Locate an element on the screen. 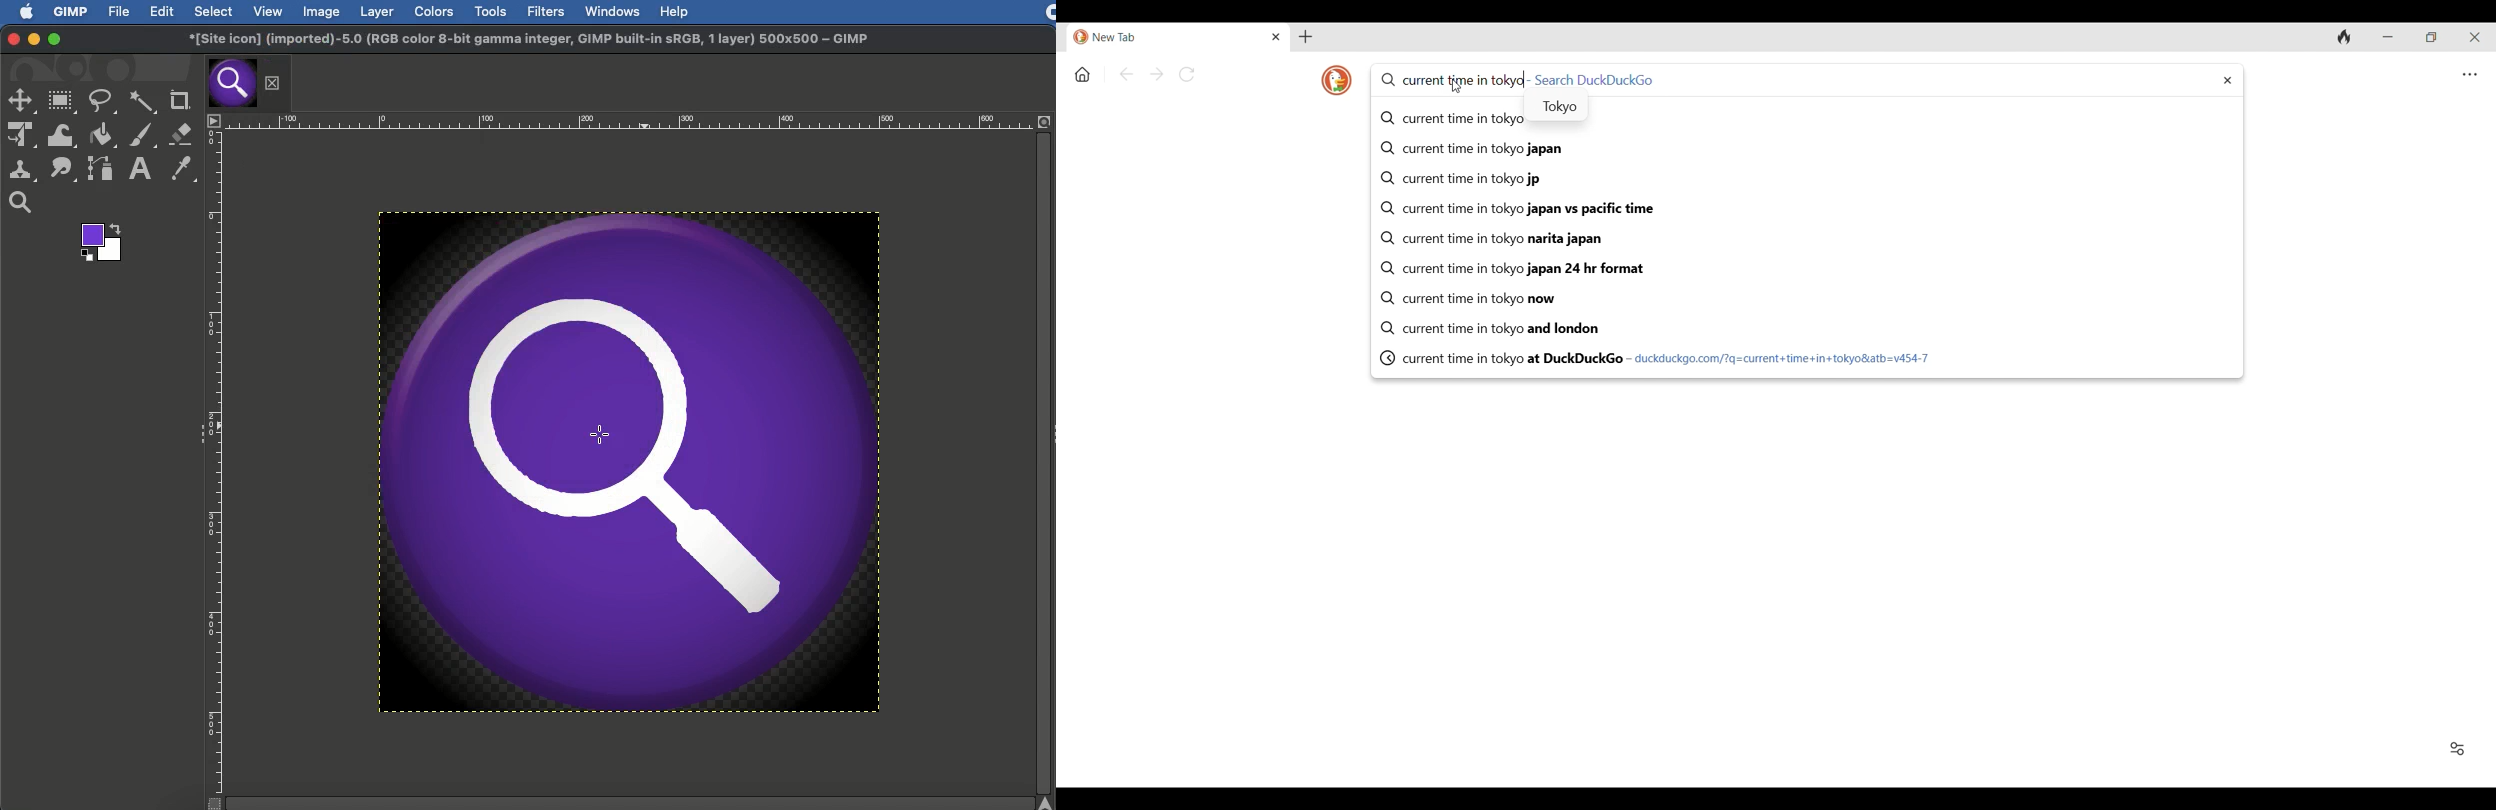 Image resolution: width=2520 pixels, height=812 pixels. File is located at coordinates (120, 12).